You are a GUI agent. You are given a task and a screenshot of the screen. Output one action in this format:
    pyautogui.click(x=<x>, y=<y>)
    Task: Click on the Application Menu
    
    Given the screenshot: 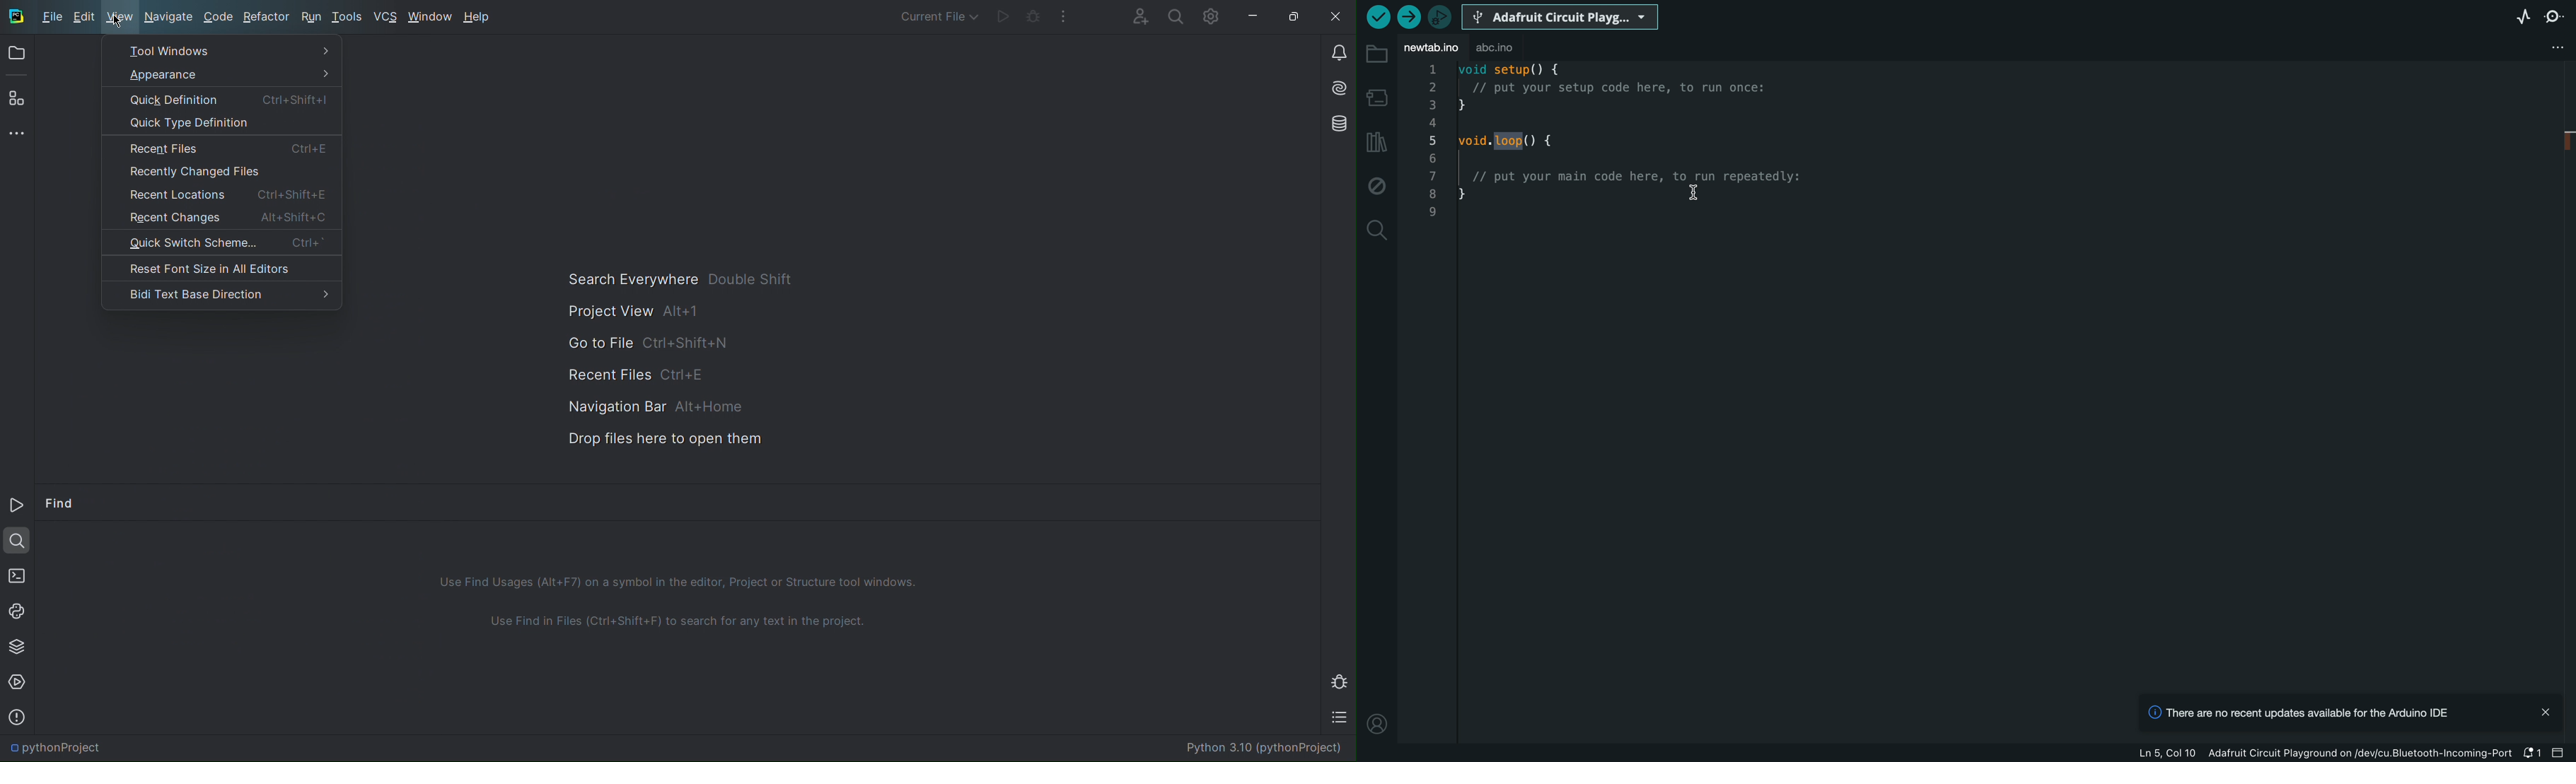 What is the action you would take?
    pyautogui.click(x=49, y=15)
    